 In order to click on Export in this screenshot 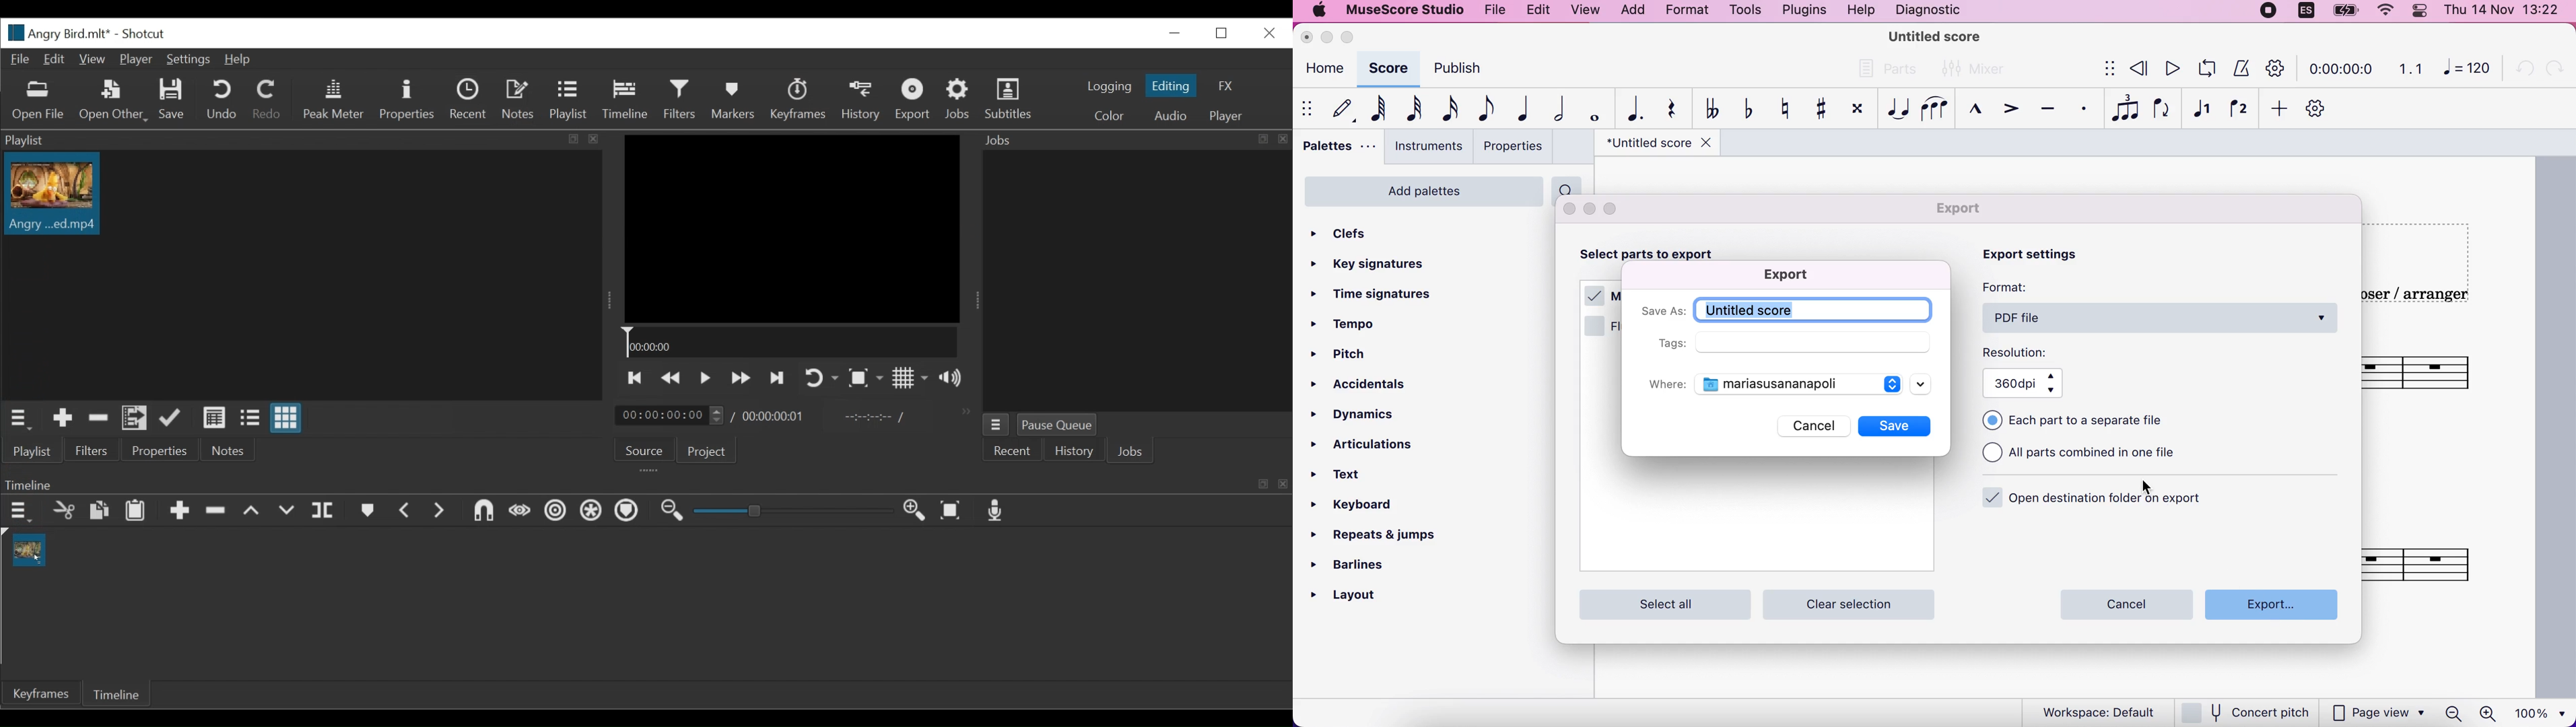, I will do `click(912, 99)`.